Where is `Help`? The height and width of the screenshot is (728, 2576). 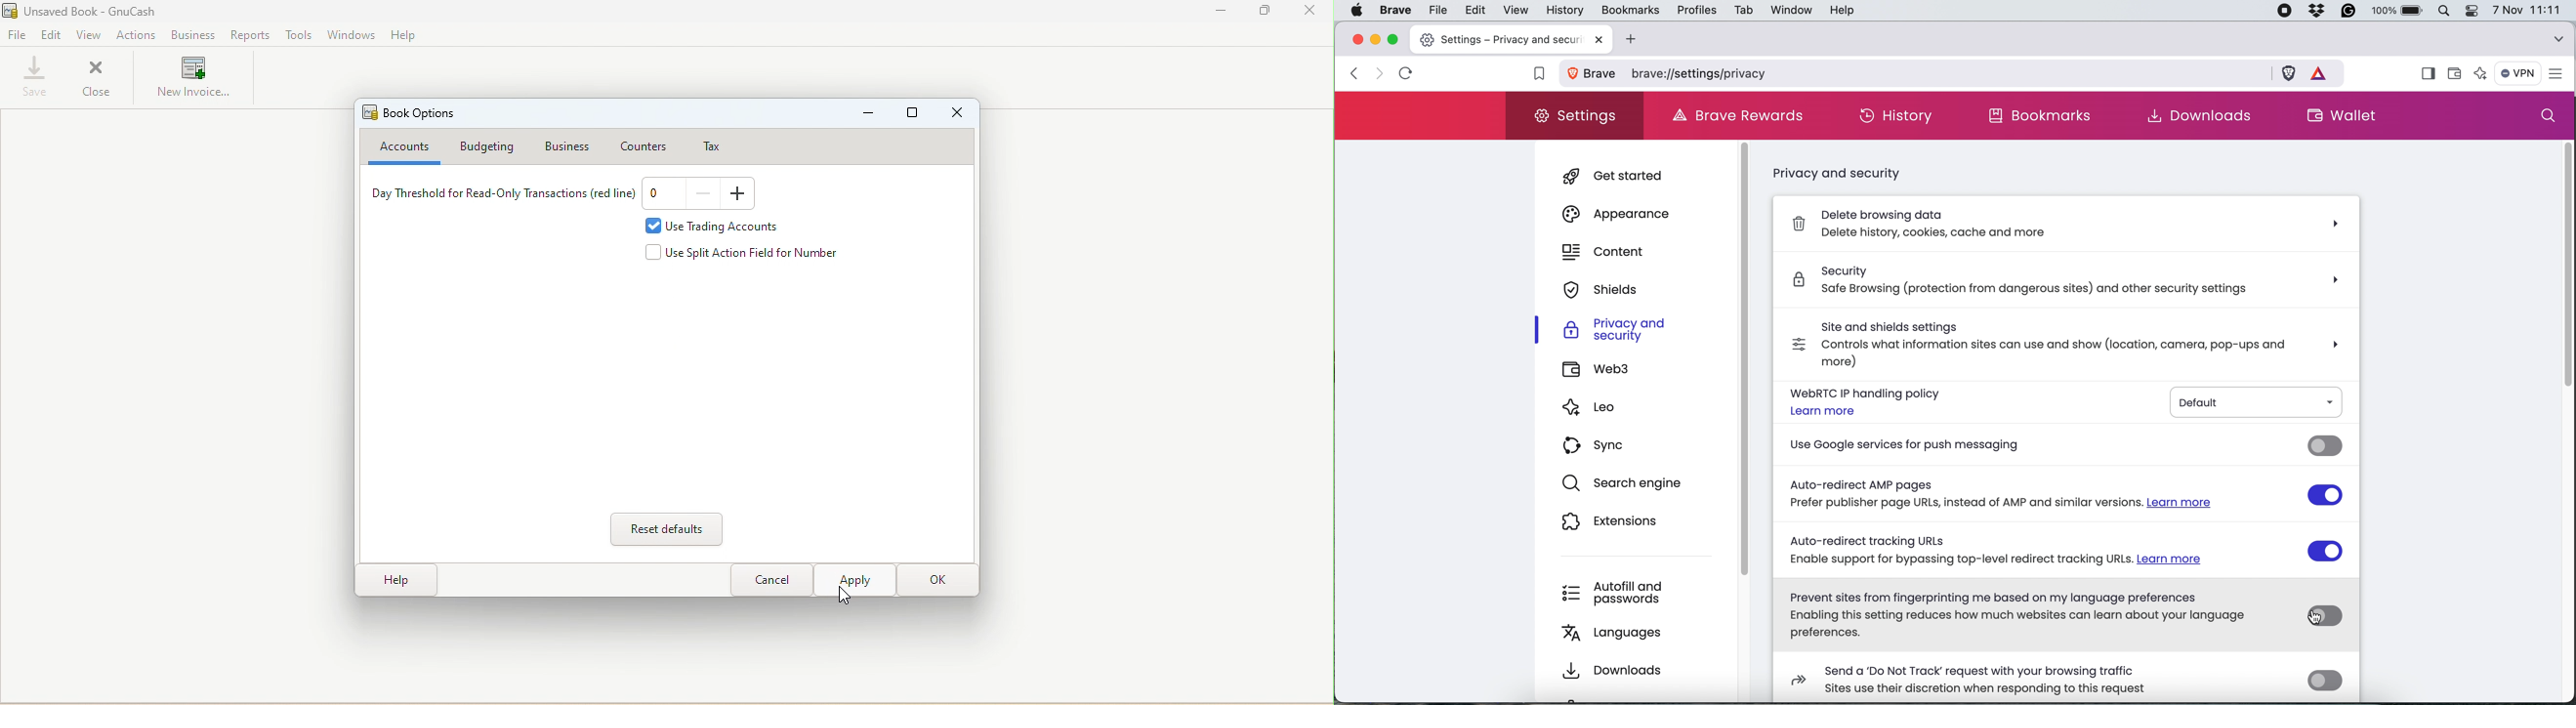
Help is located at coordinates (394, 581).